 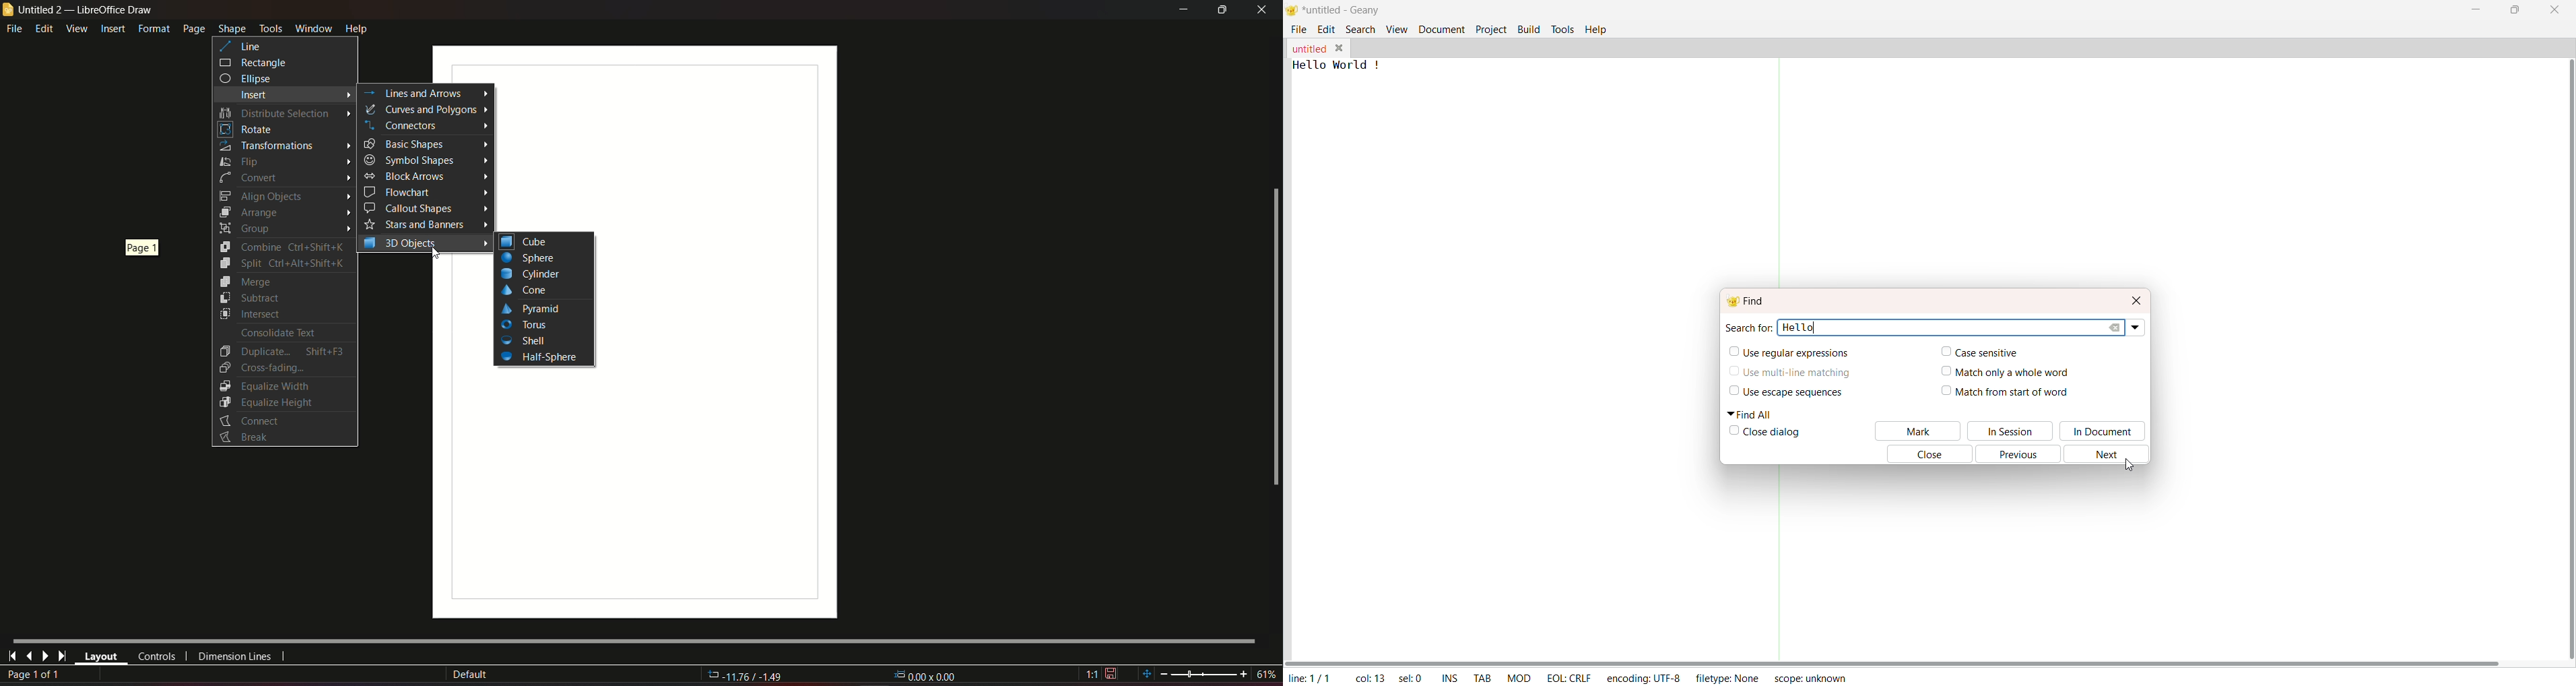 What do you see at coordinates (249, 177) in the screenshot?
I see `Convert` at bounding box center [249, 177].